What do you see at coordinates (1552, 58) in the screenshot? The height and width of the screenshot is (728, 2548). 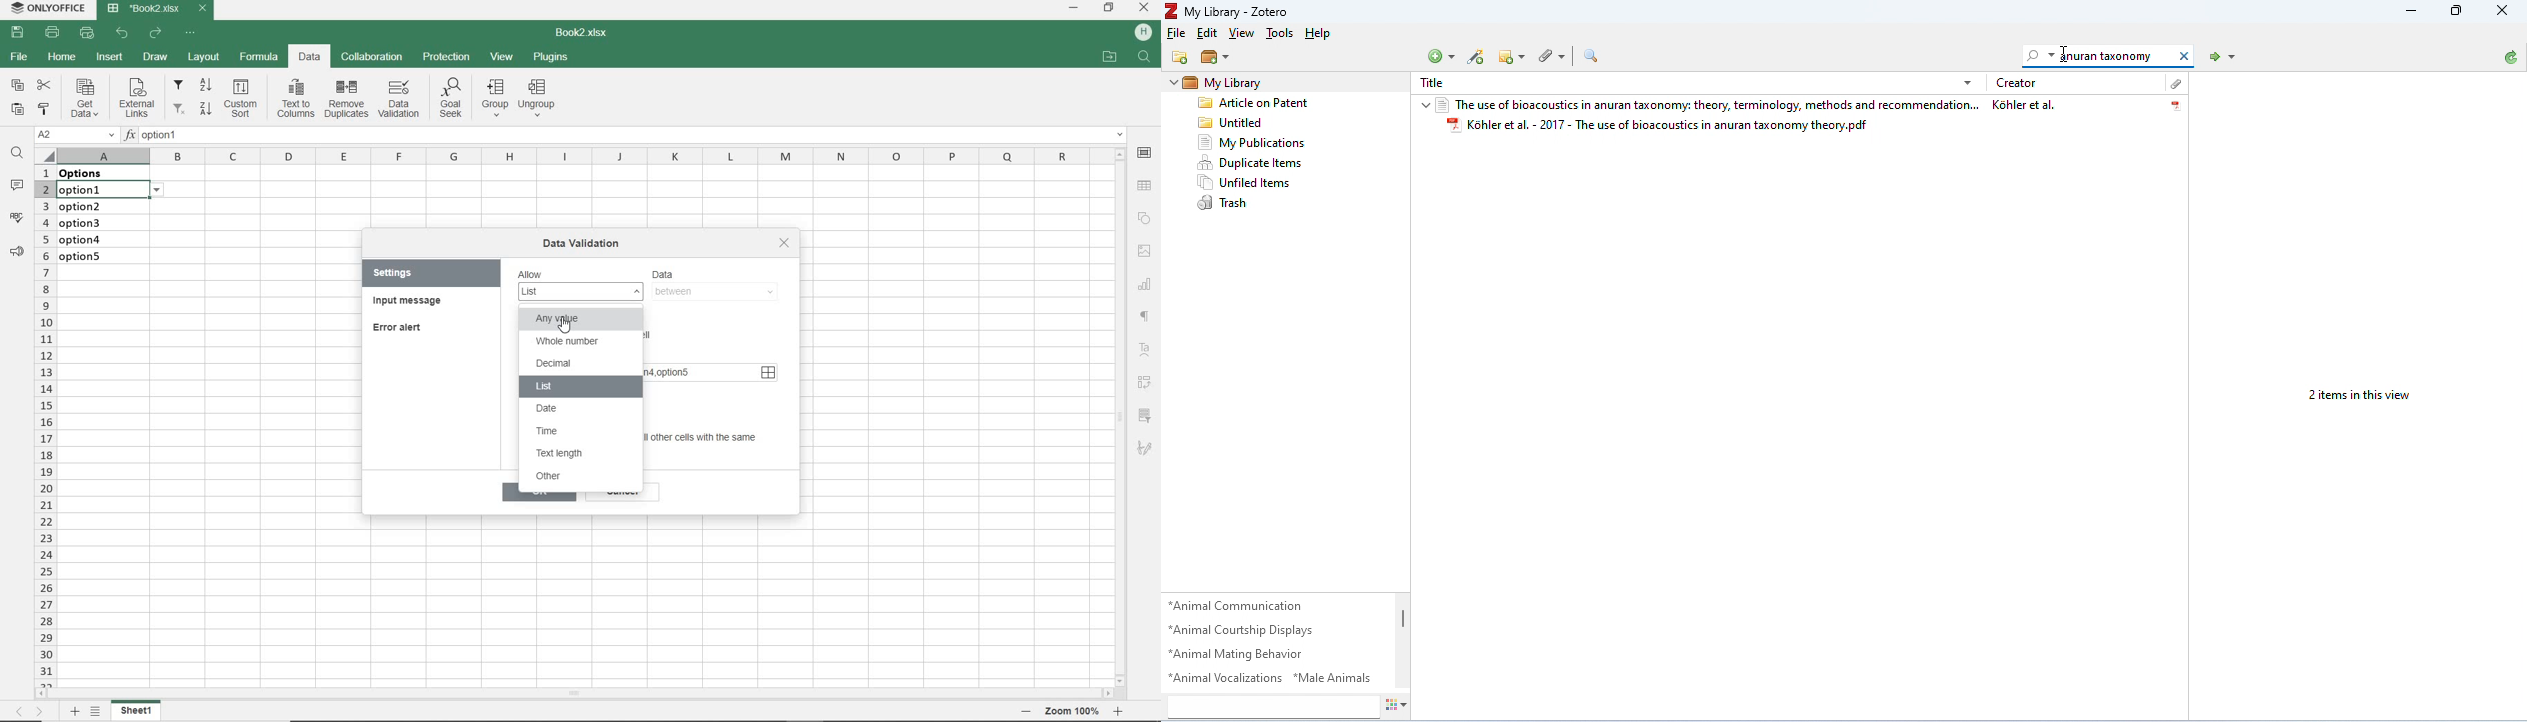 I see `Add Attachment` at bounding box center [1552, 58].